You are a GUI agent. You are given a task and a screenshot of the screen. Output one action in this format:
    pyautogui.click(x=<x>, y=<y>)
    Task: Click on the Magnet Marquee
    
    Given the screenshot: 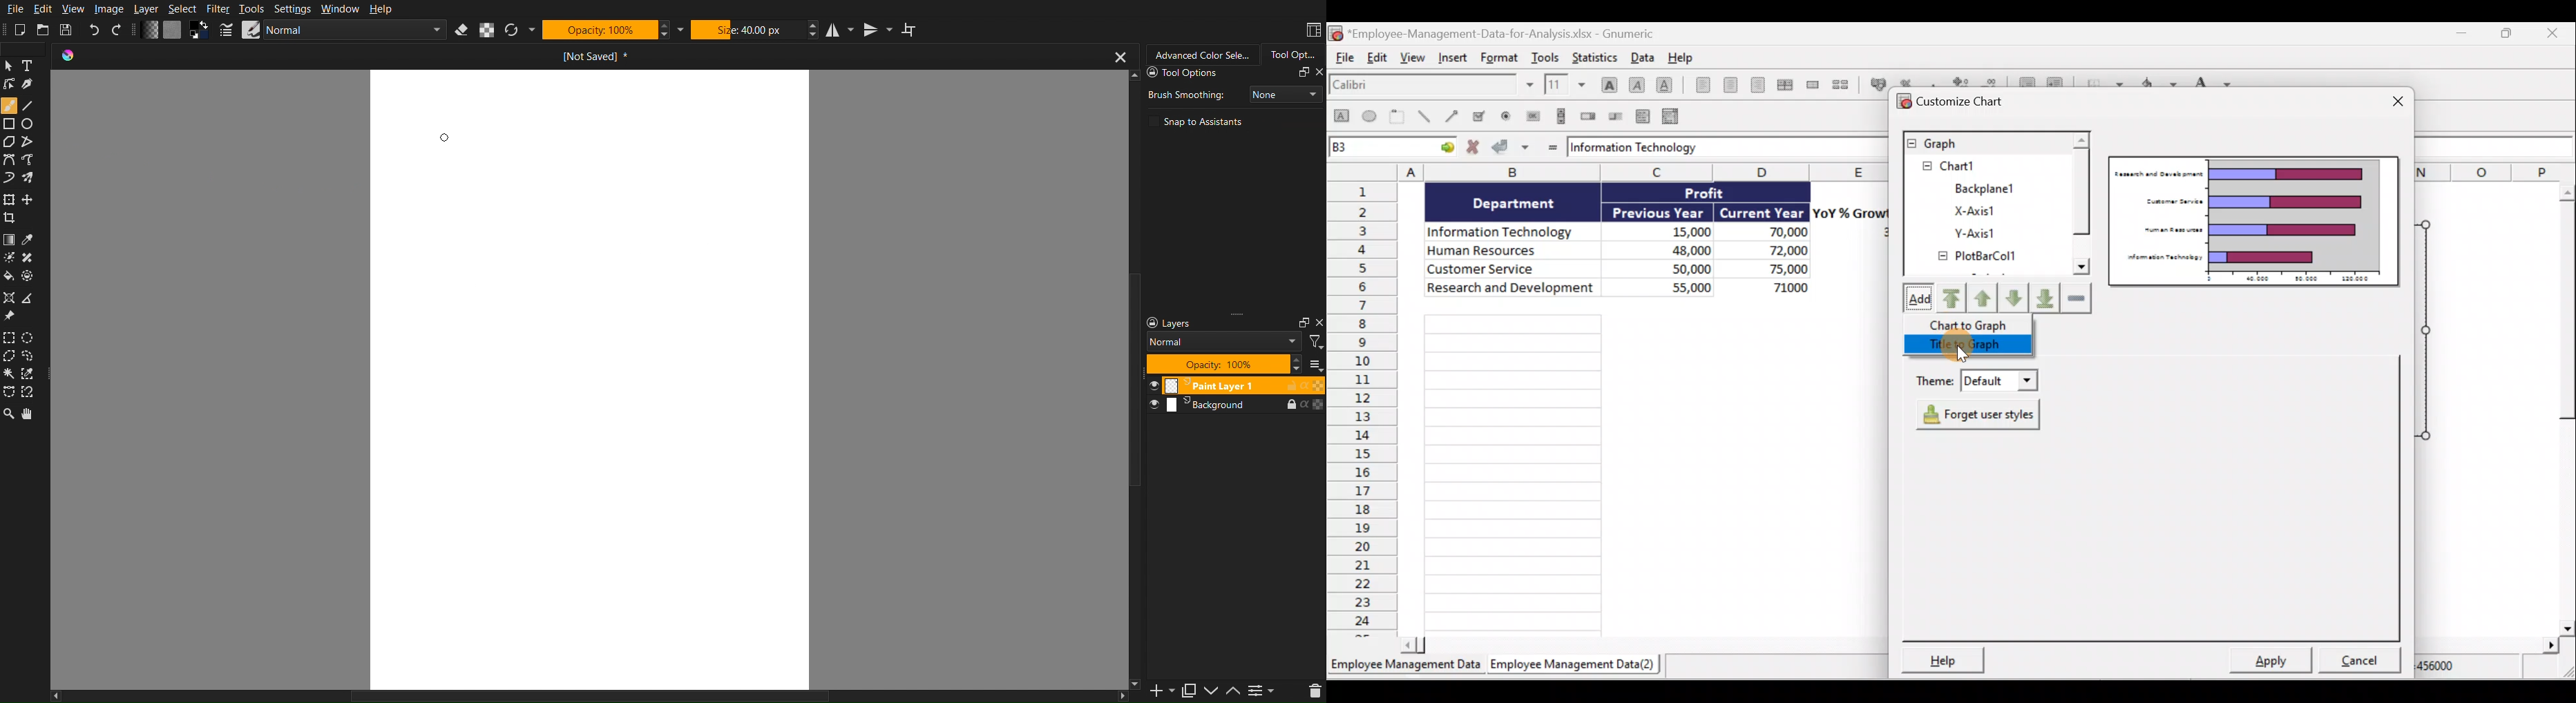 What is the action you would take?
    pyautogui.click(x=32, y=393)
    